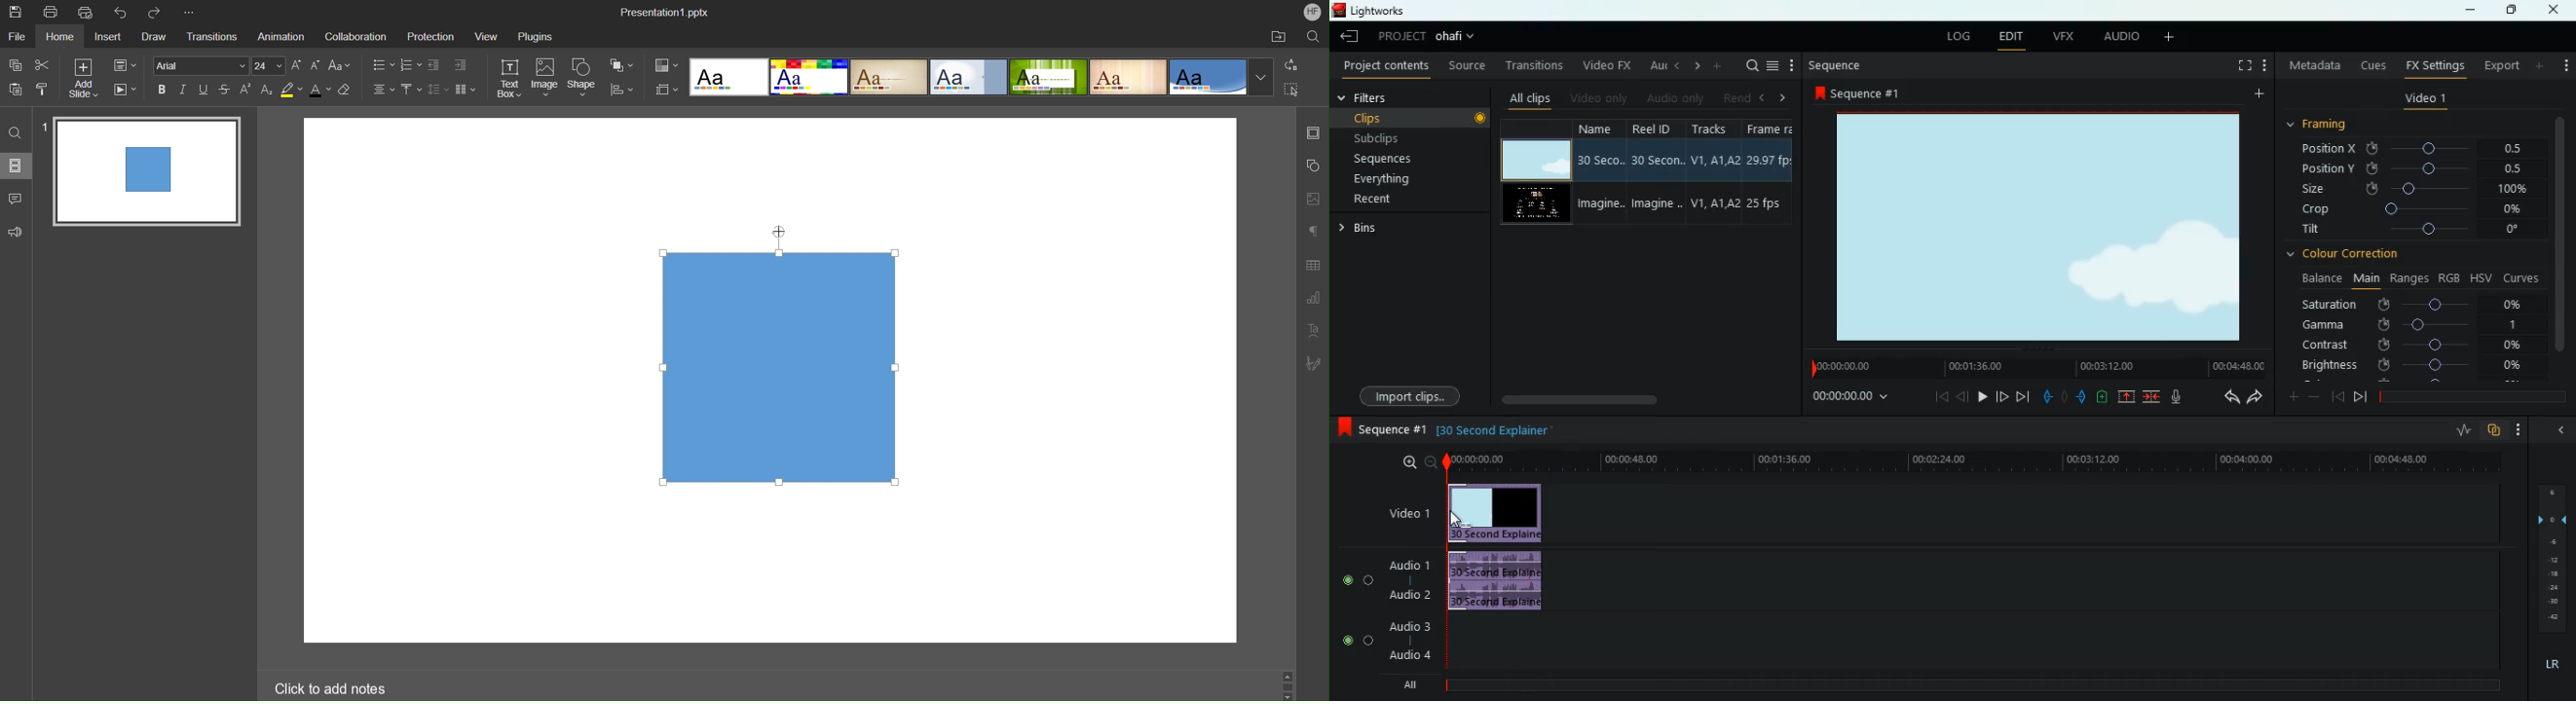  I want to click on au, so click(1658, 66).